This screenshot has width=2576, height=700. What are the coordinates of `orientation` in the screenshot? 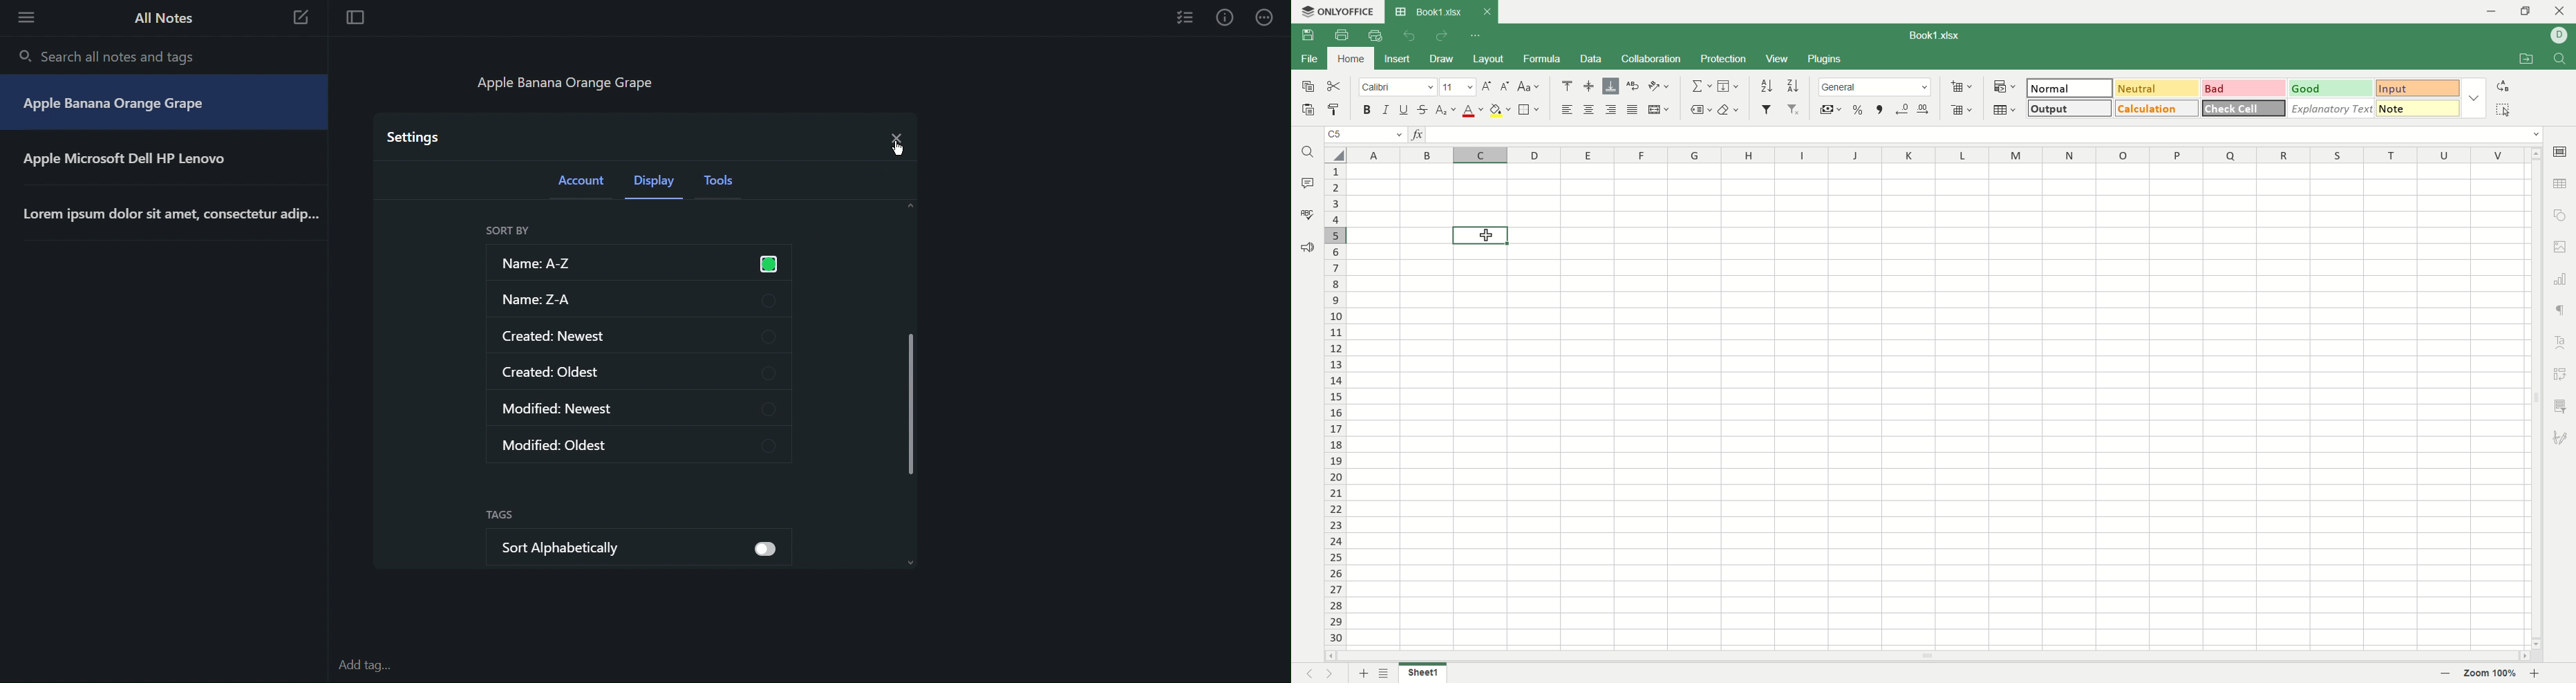 It's located at (1659, 86).